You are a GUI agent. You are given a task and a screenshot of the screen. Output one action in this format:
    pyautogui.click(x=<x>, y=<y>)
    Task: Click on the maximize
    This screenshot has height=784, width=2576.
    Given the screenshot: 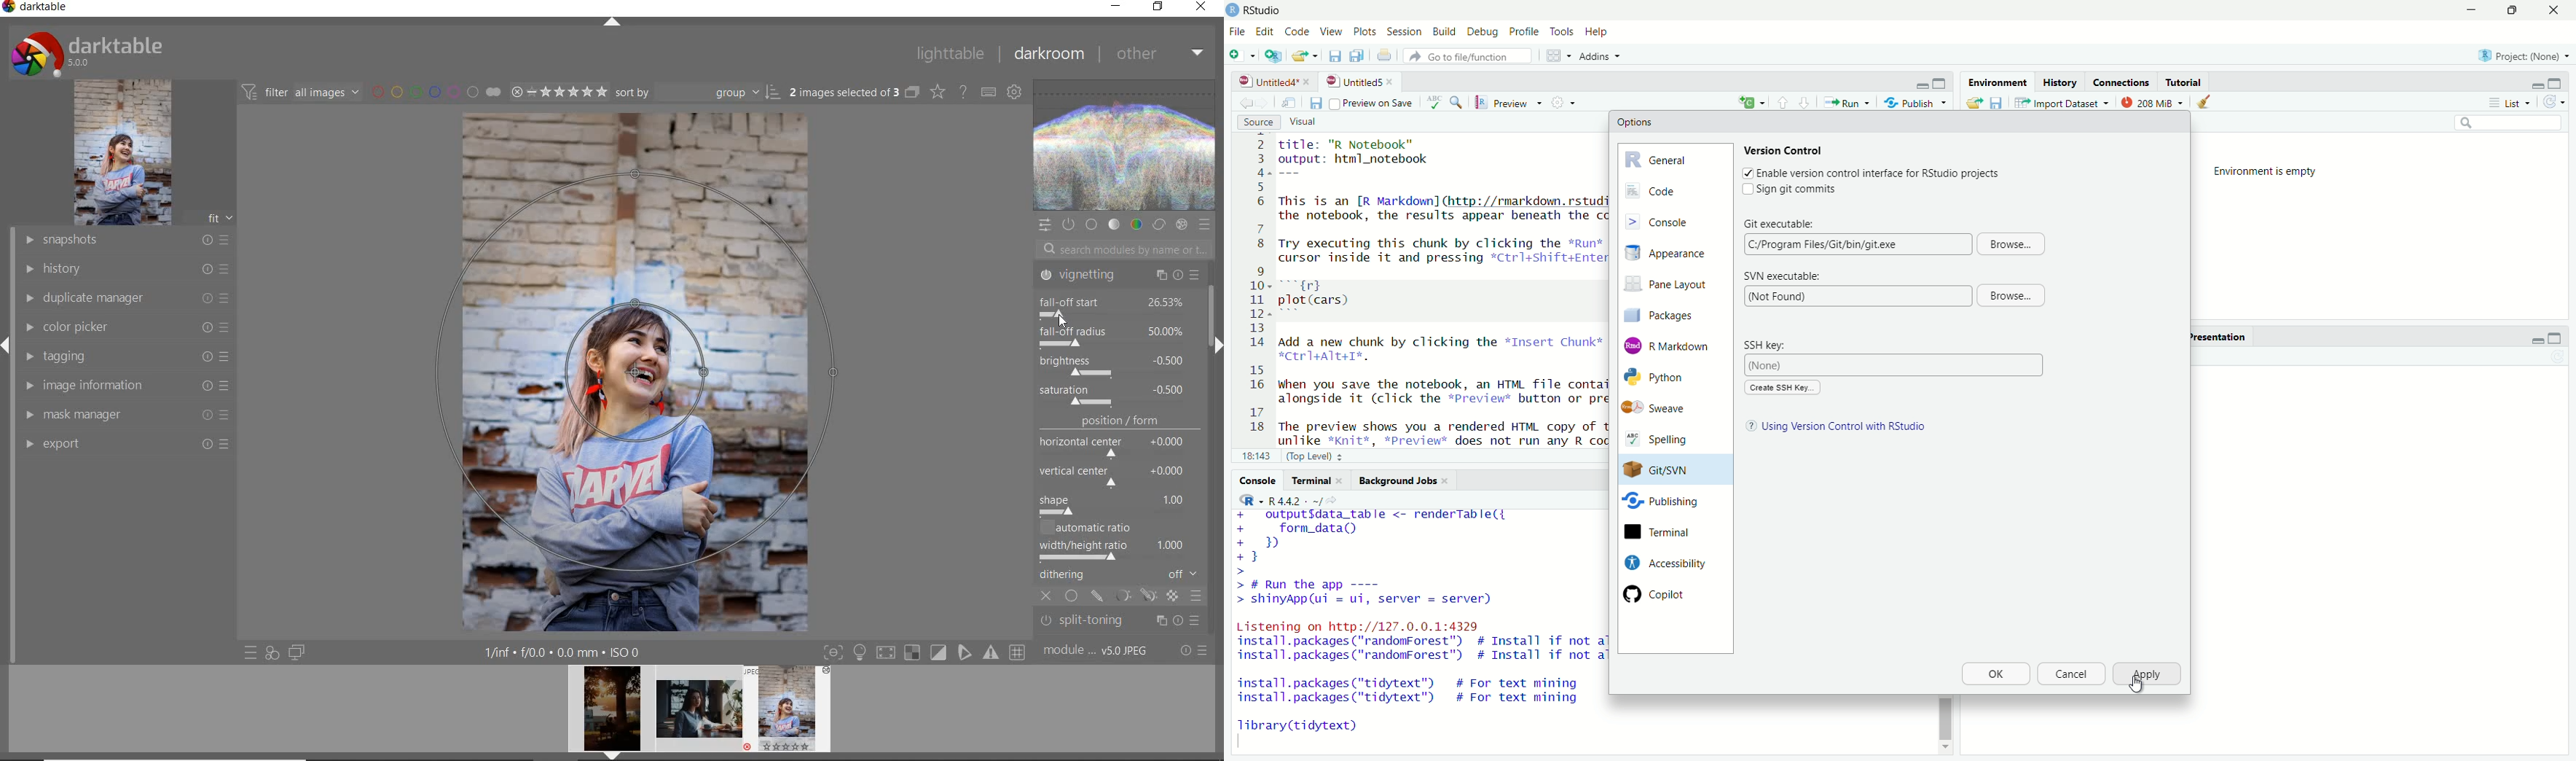 What is the action you would take?
    pyautogui.click(x=2555, y=339)
    